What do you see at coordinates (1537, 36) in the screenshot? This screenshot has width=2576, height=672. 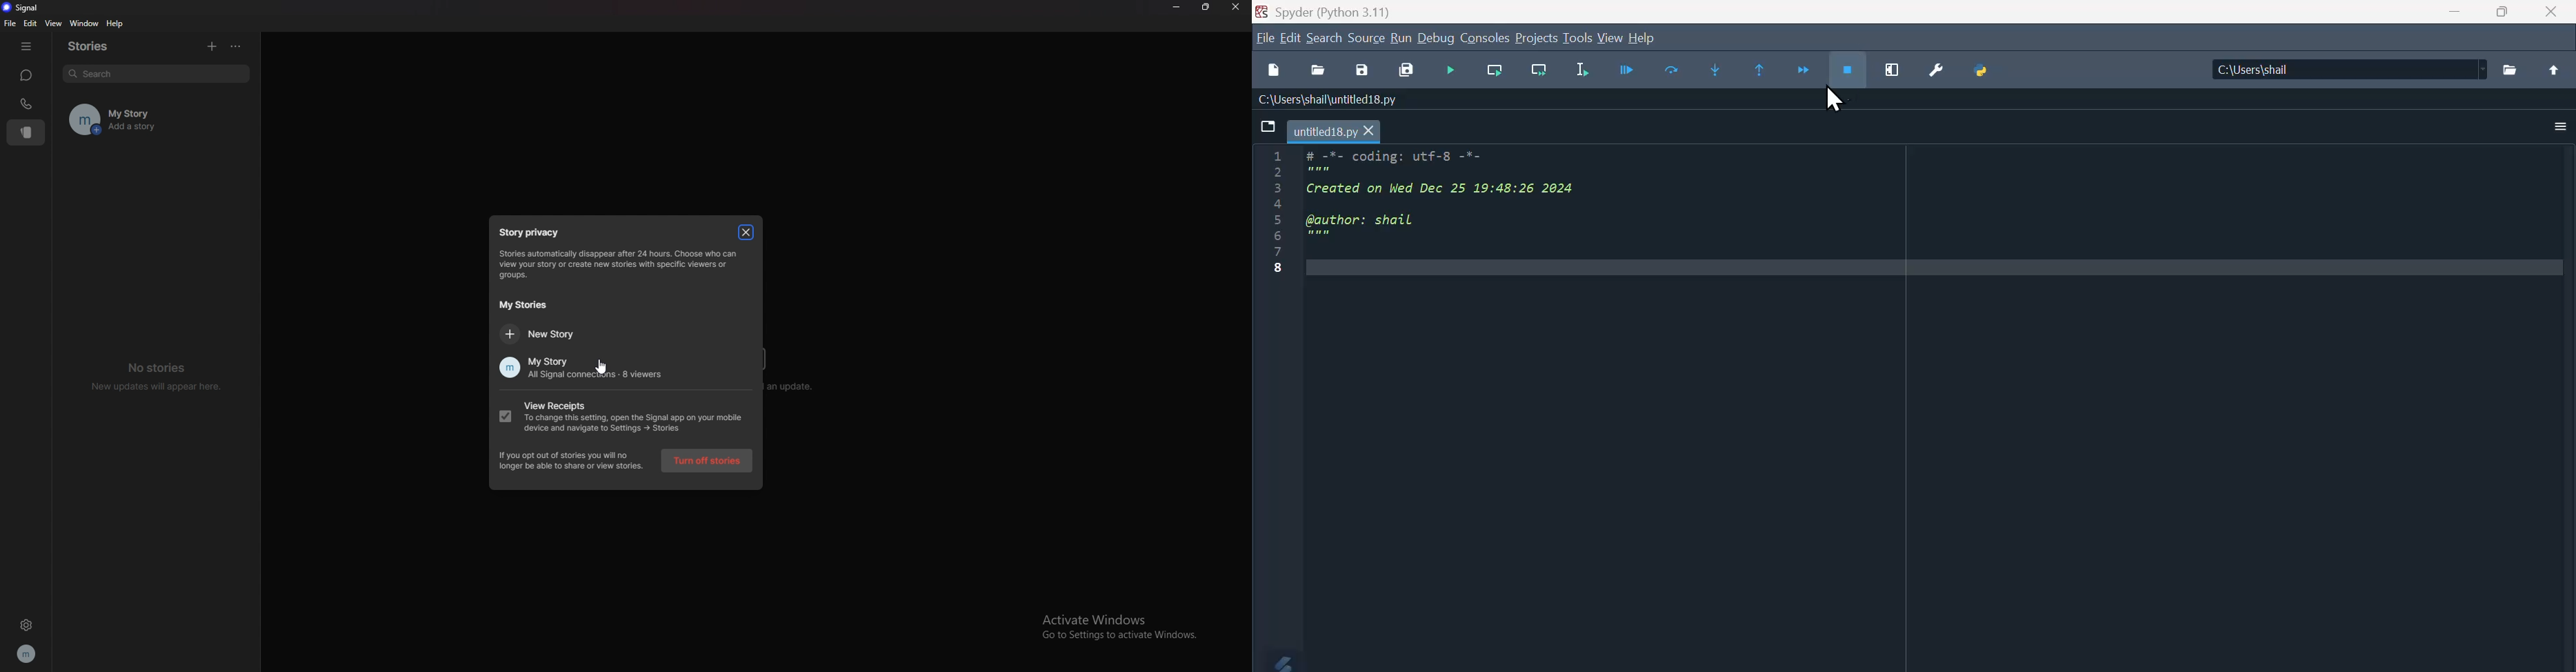 I see `Projects` at bounding box center [1537, 36].